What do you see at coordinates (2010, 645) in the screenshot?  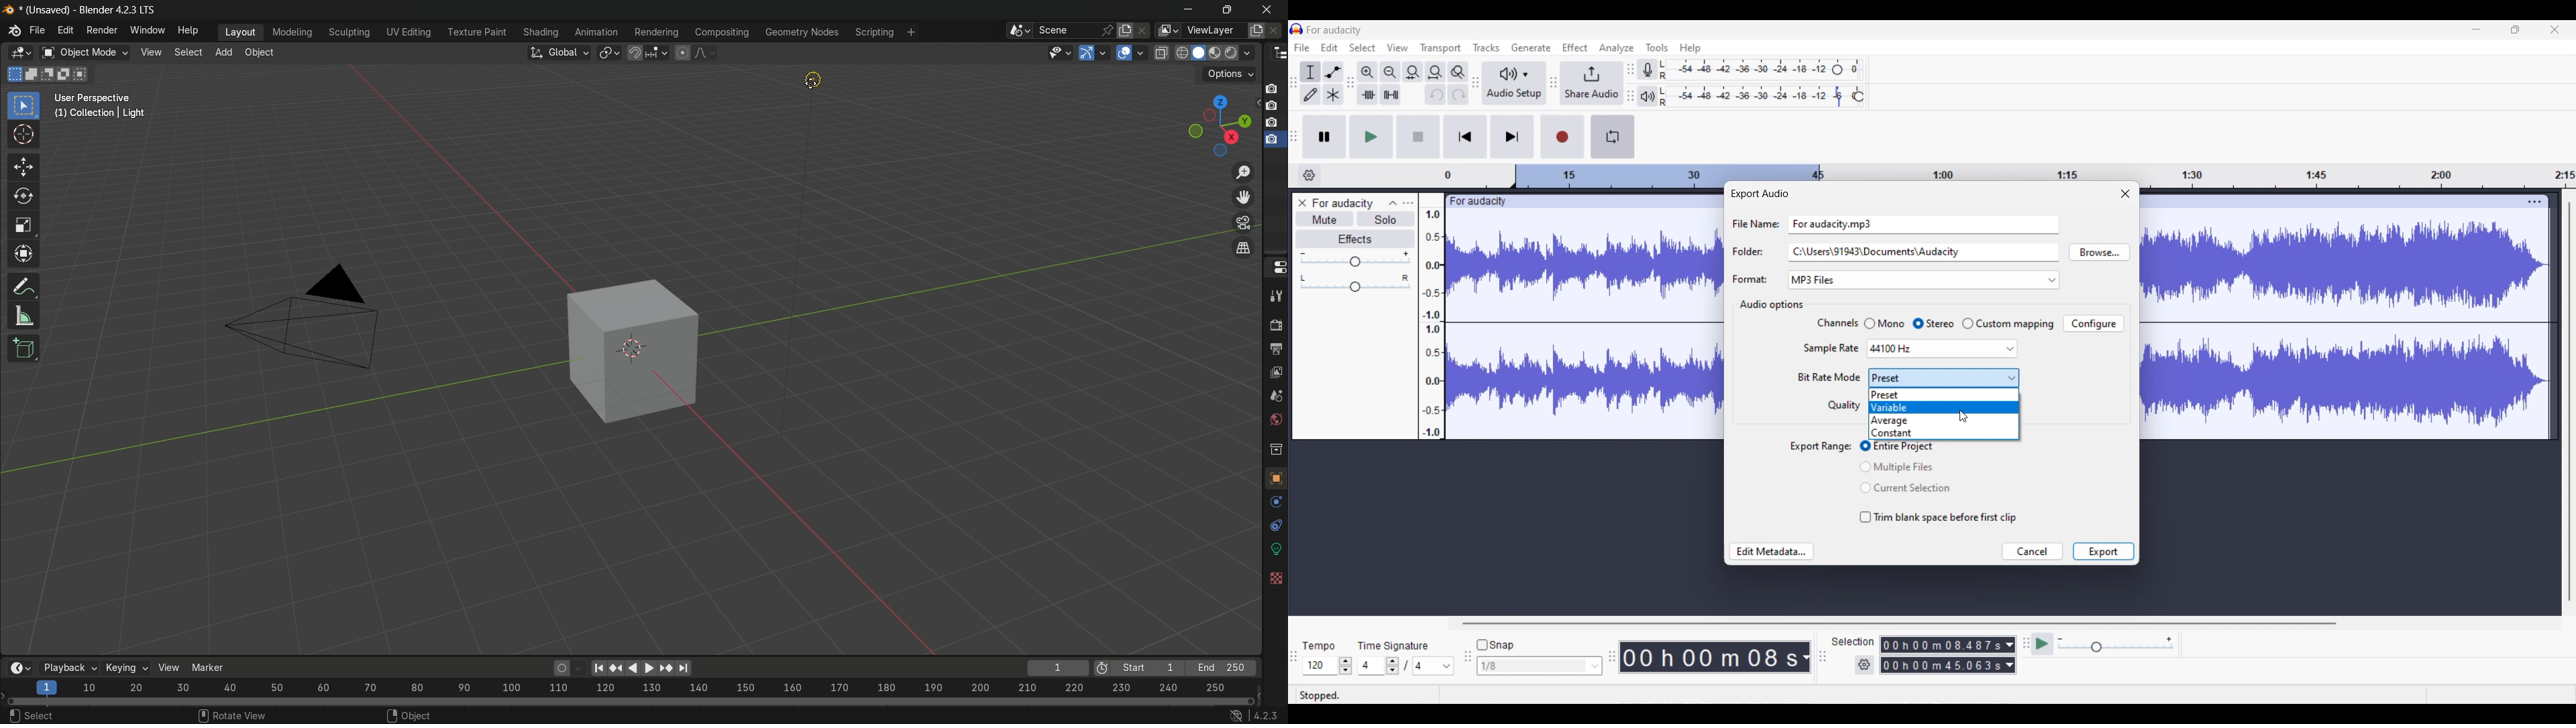 I see `Duration measurement` at bounding box center [2010, 645].